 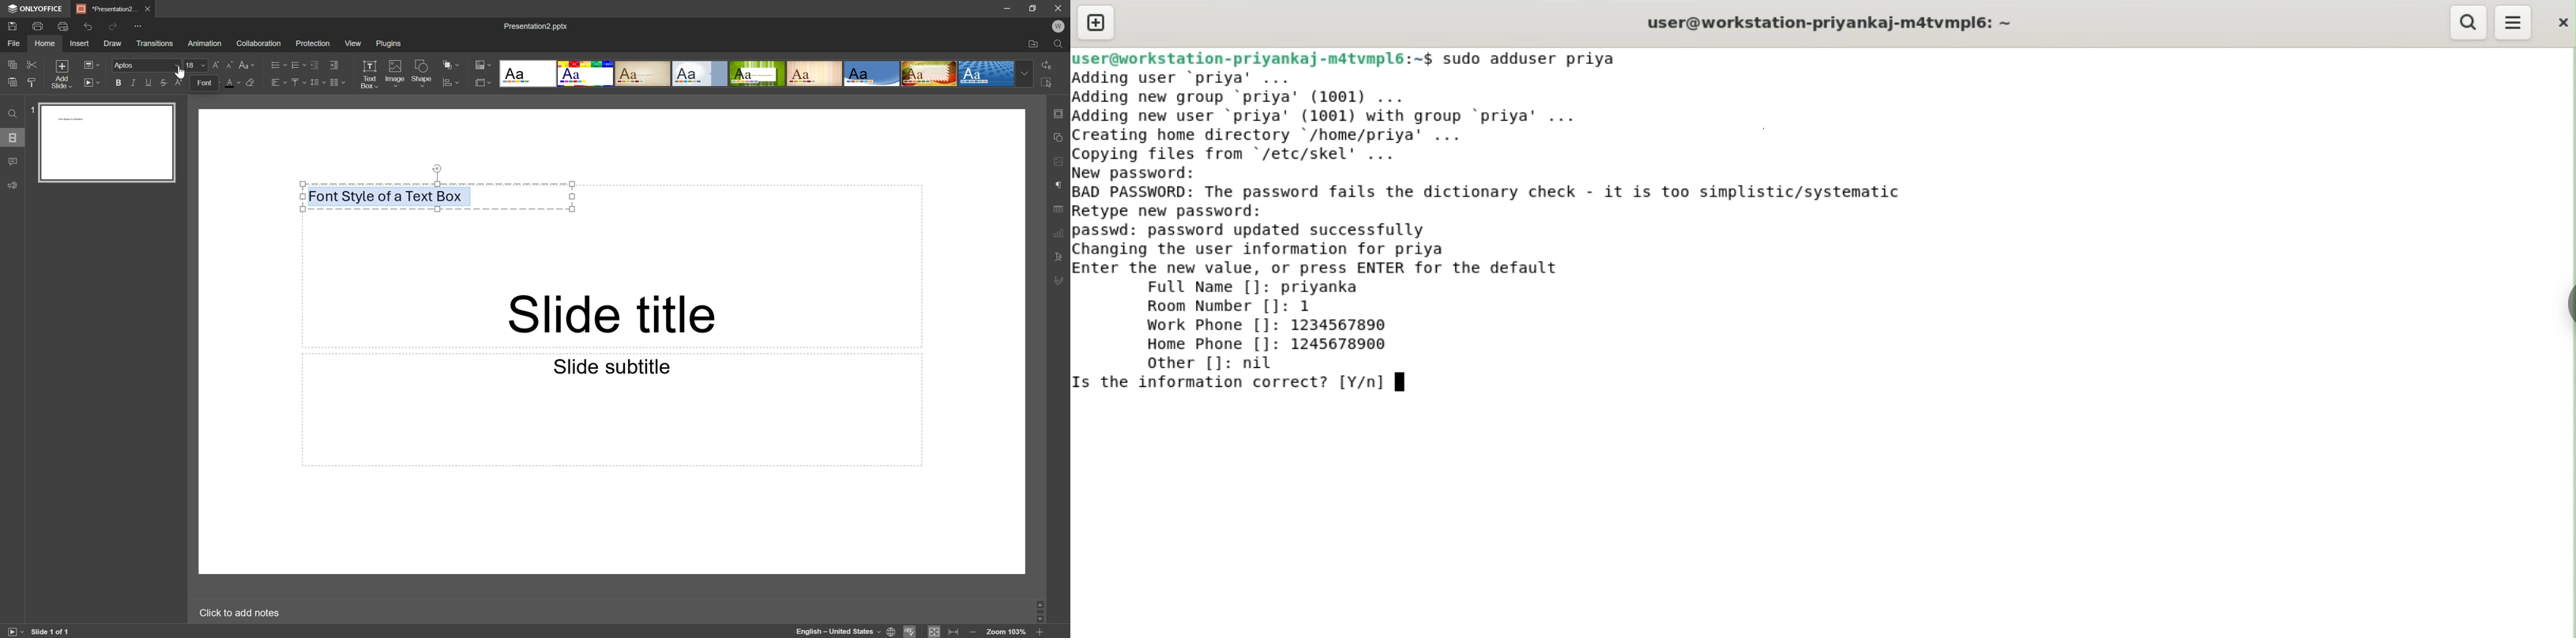 What do you see at coordinates (205, 43) in the screenshot?
I see `Animation` at bounding box center [205, 43].